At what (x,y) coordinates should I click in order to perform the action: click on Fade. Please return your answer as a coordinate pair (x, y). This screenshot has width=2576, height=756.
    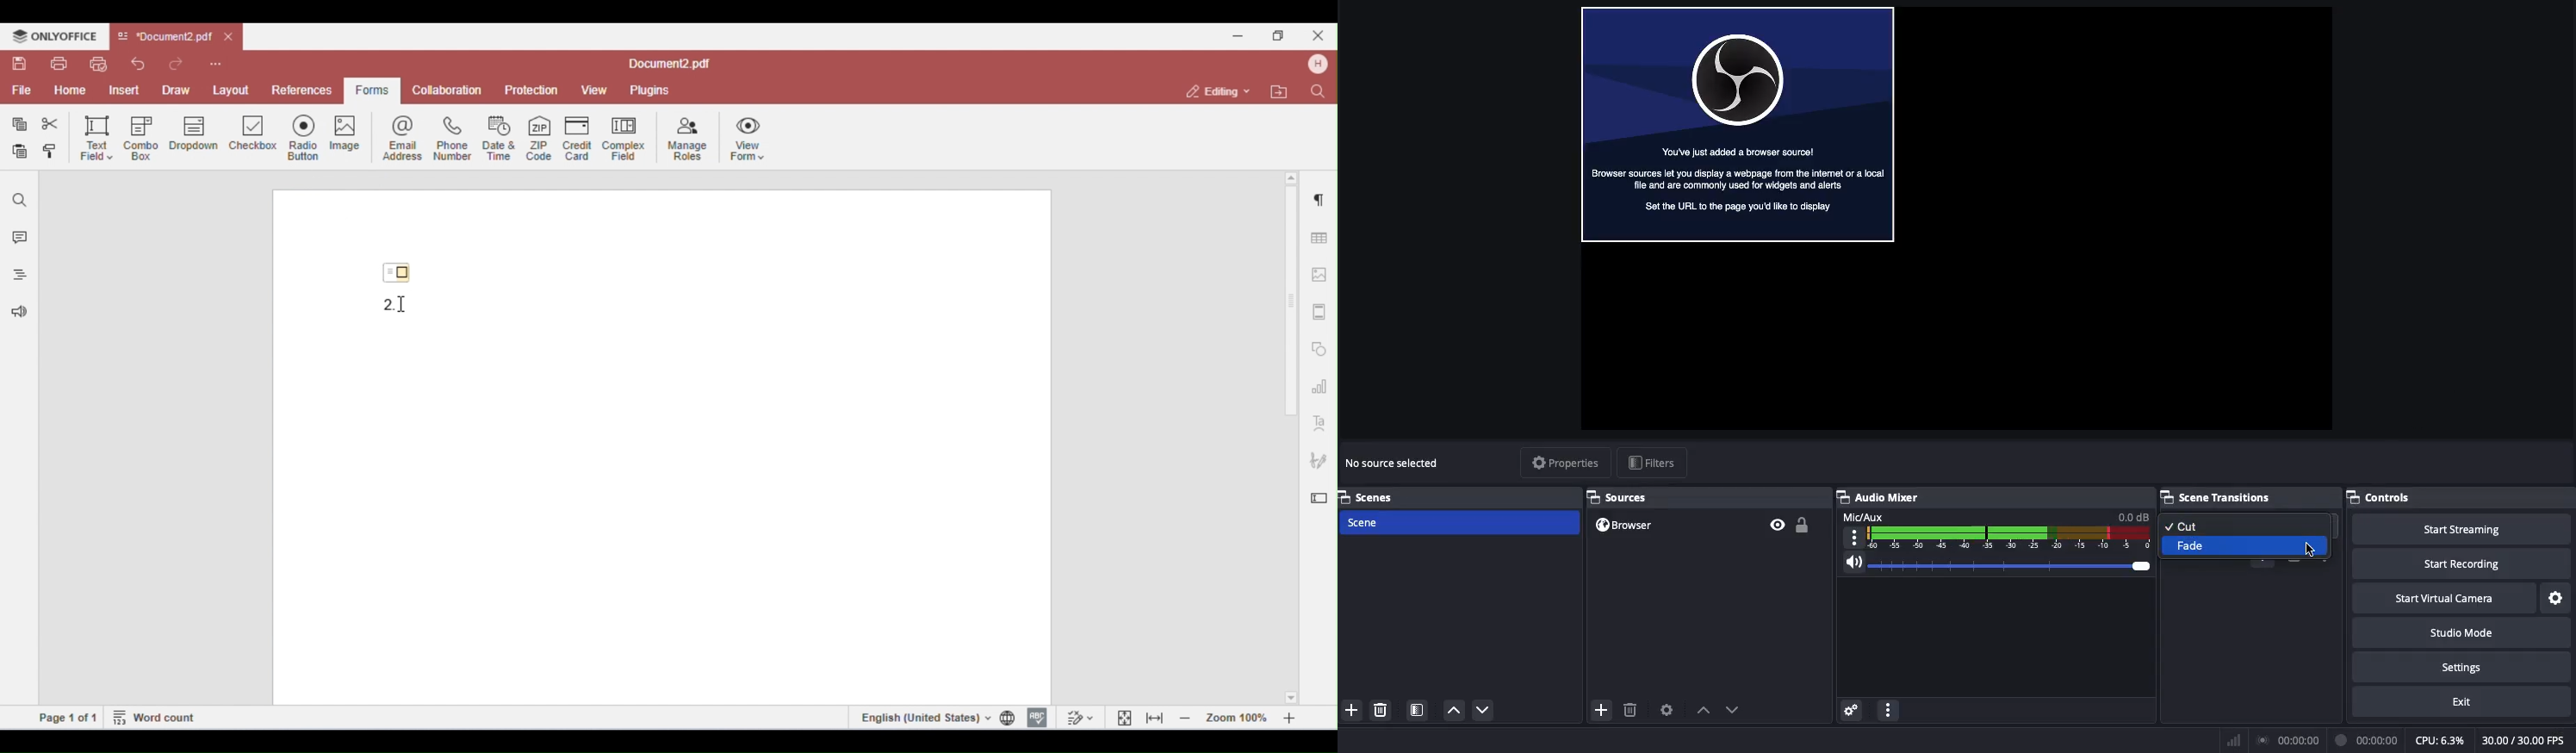
    Looking at the image, I should click on (2248, 547).